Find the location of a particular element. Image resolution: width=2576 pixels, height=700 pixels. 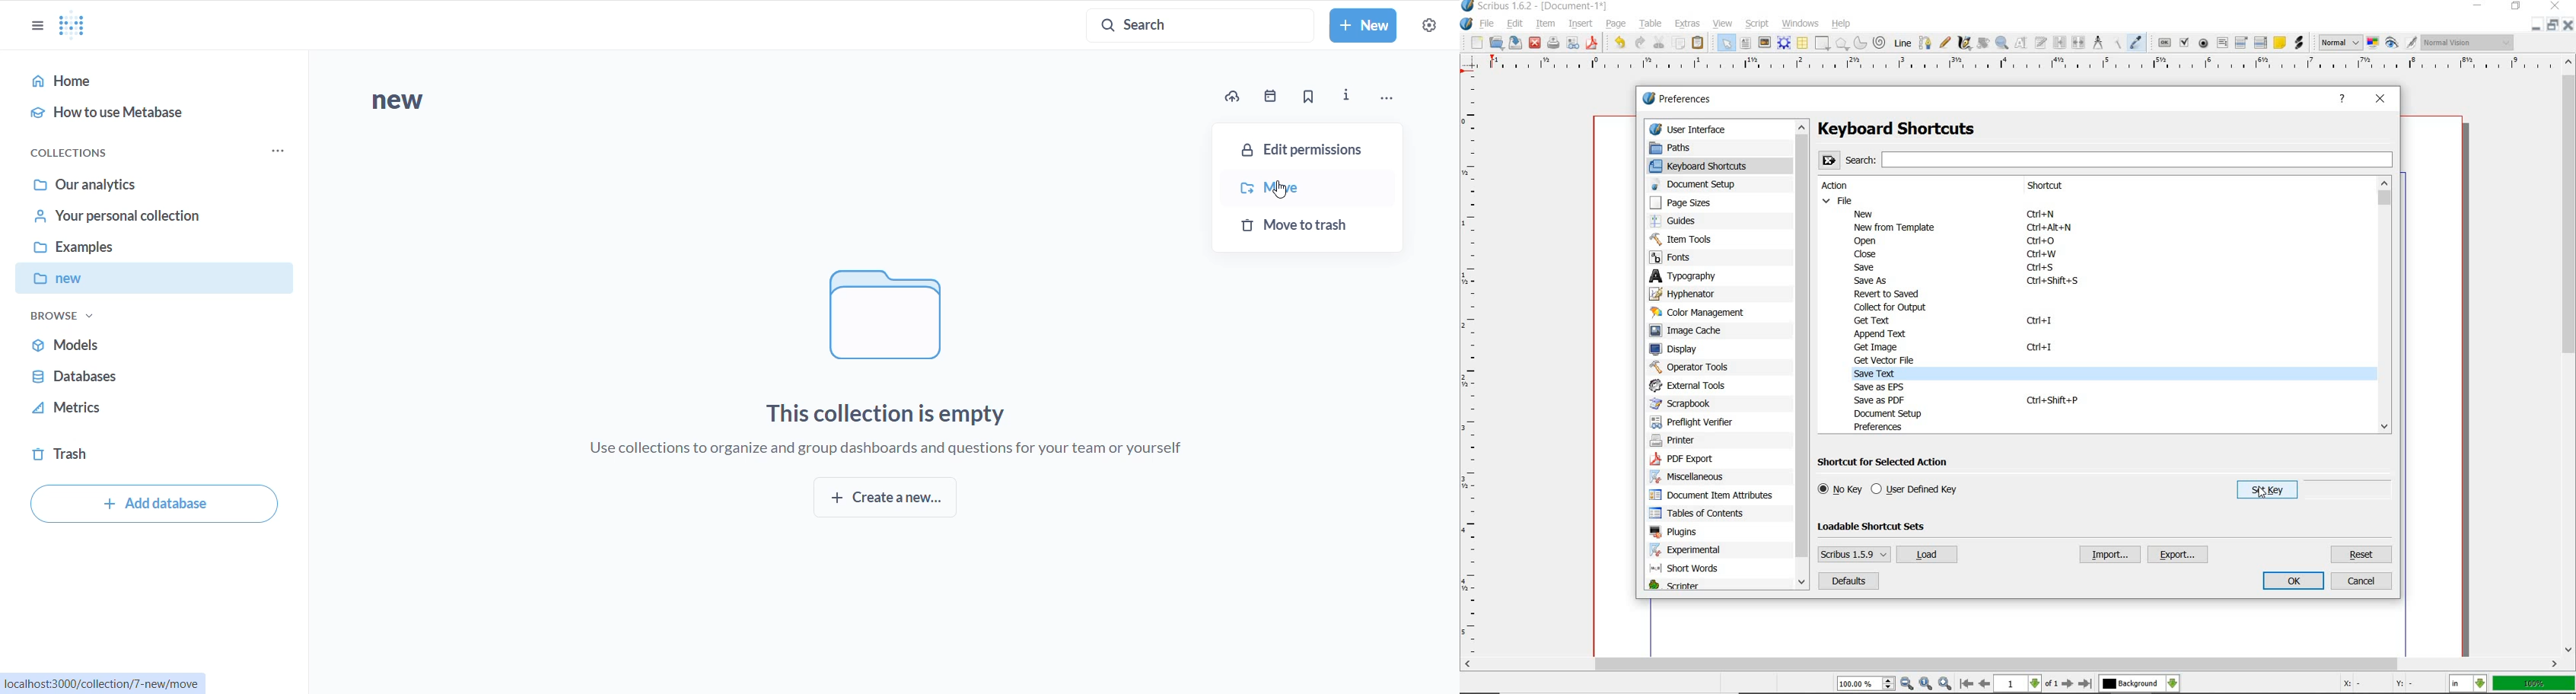

Ctrl + N is located at coordinates (2047, 215).